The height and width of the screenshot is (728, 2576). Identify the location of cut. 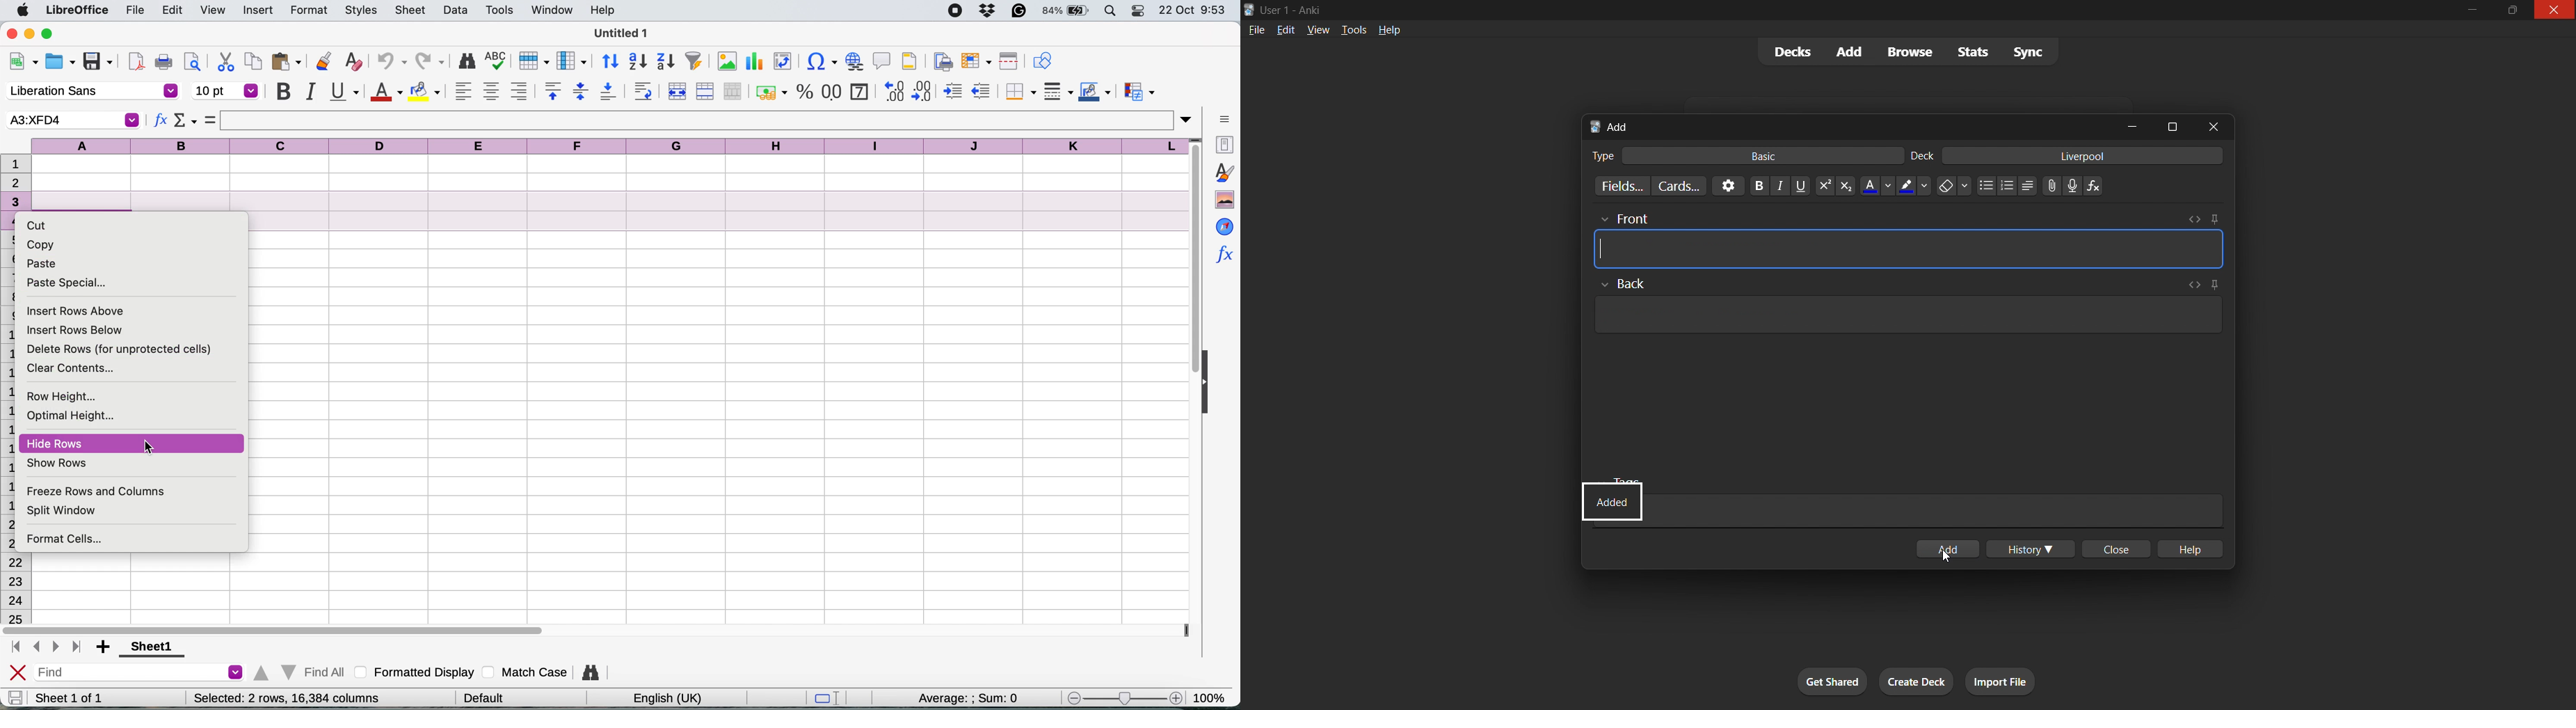
(44, 226).